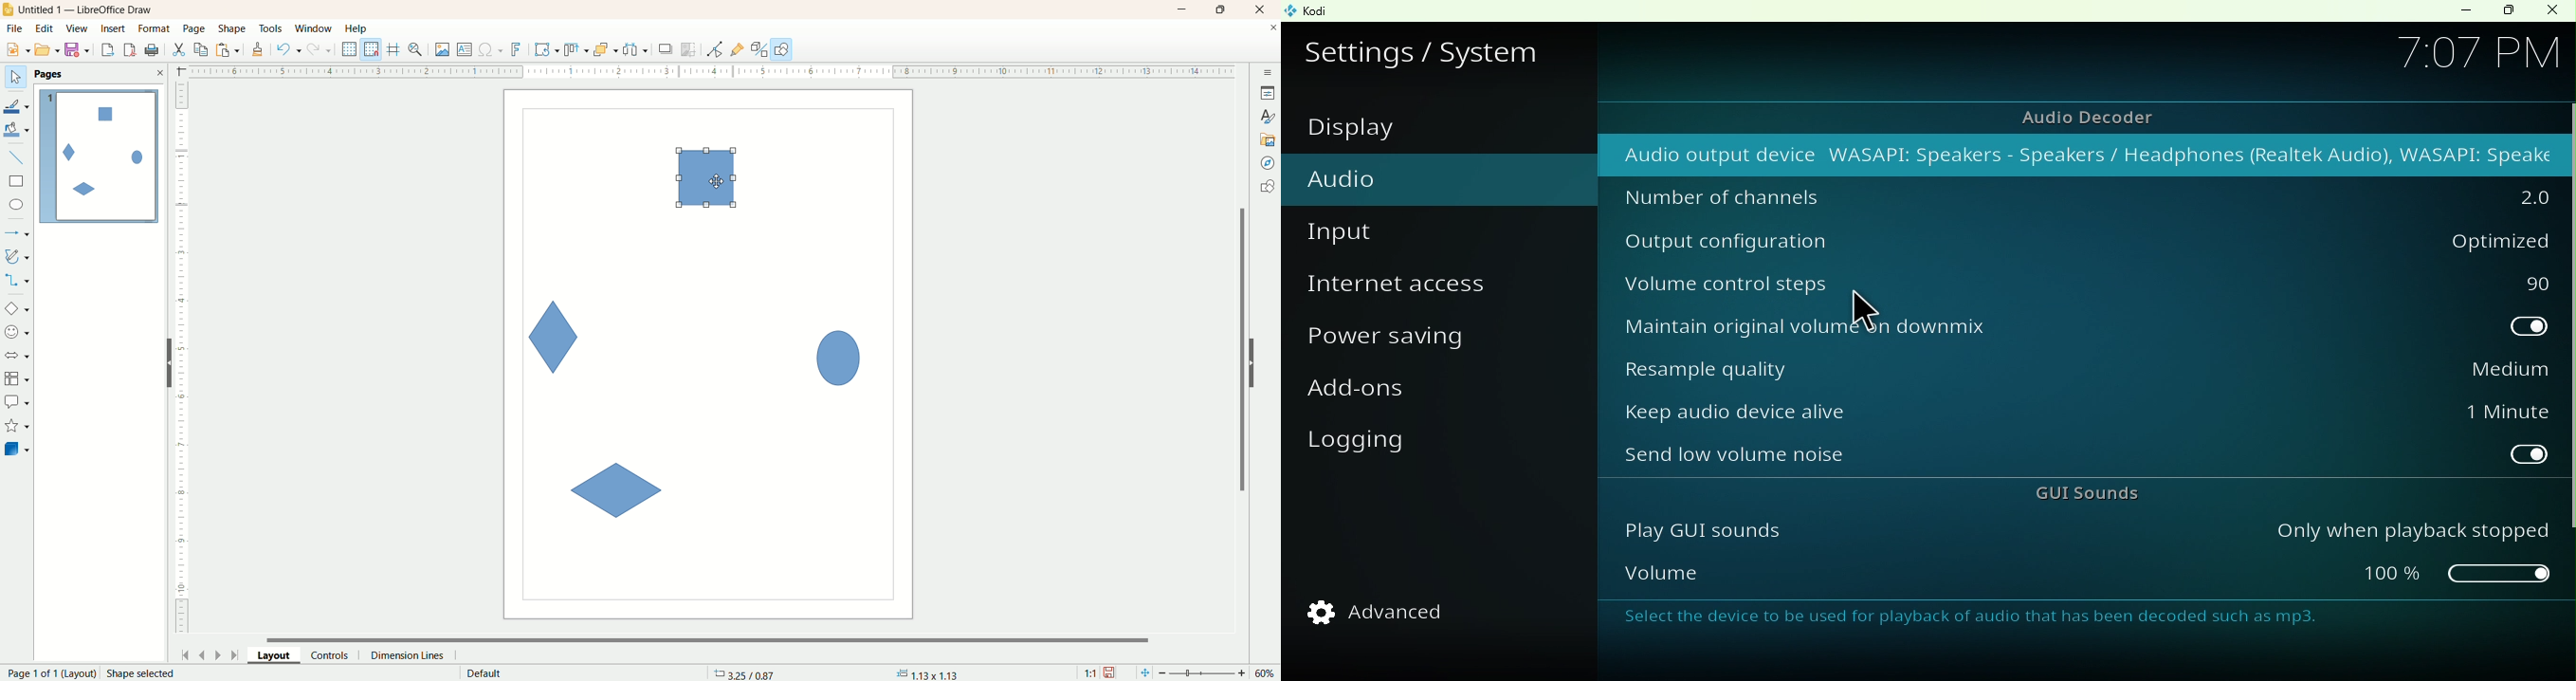  What do you see at coordinates (99, 156) in the screenshot?
I see `page1` at bounding box center [99, 156].